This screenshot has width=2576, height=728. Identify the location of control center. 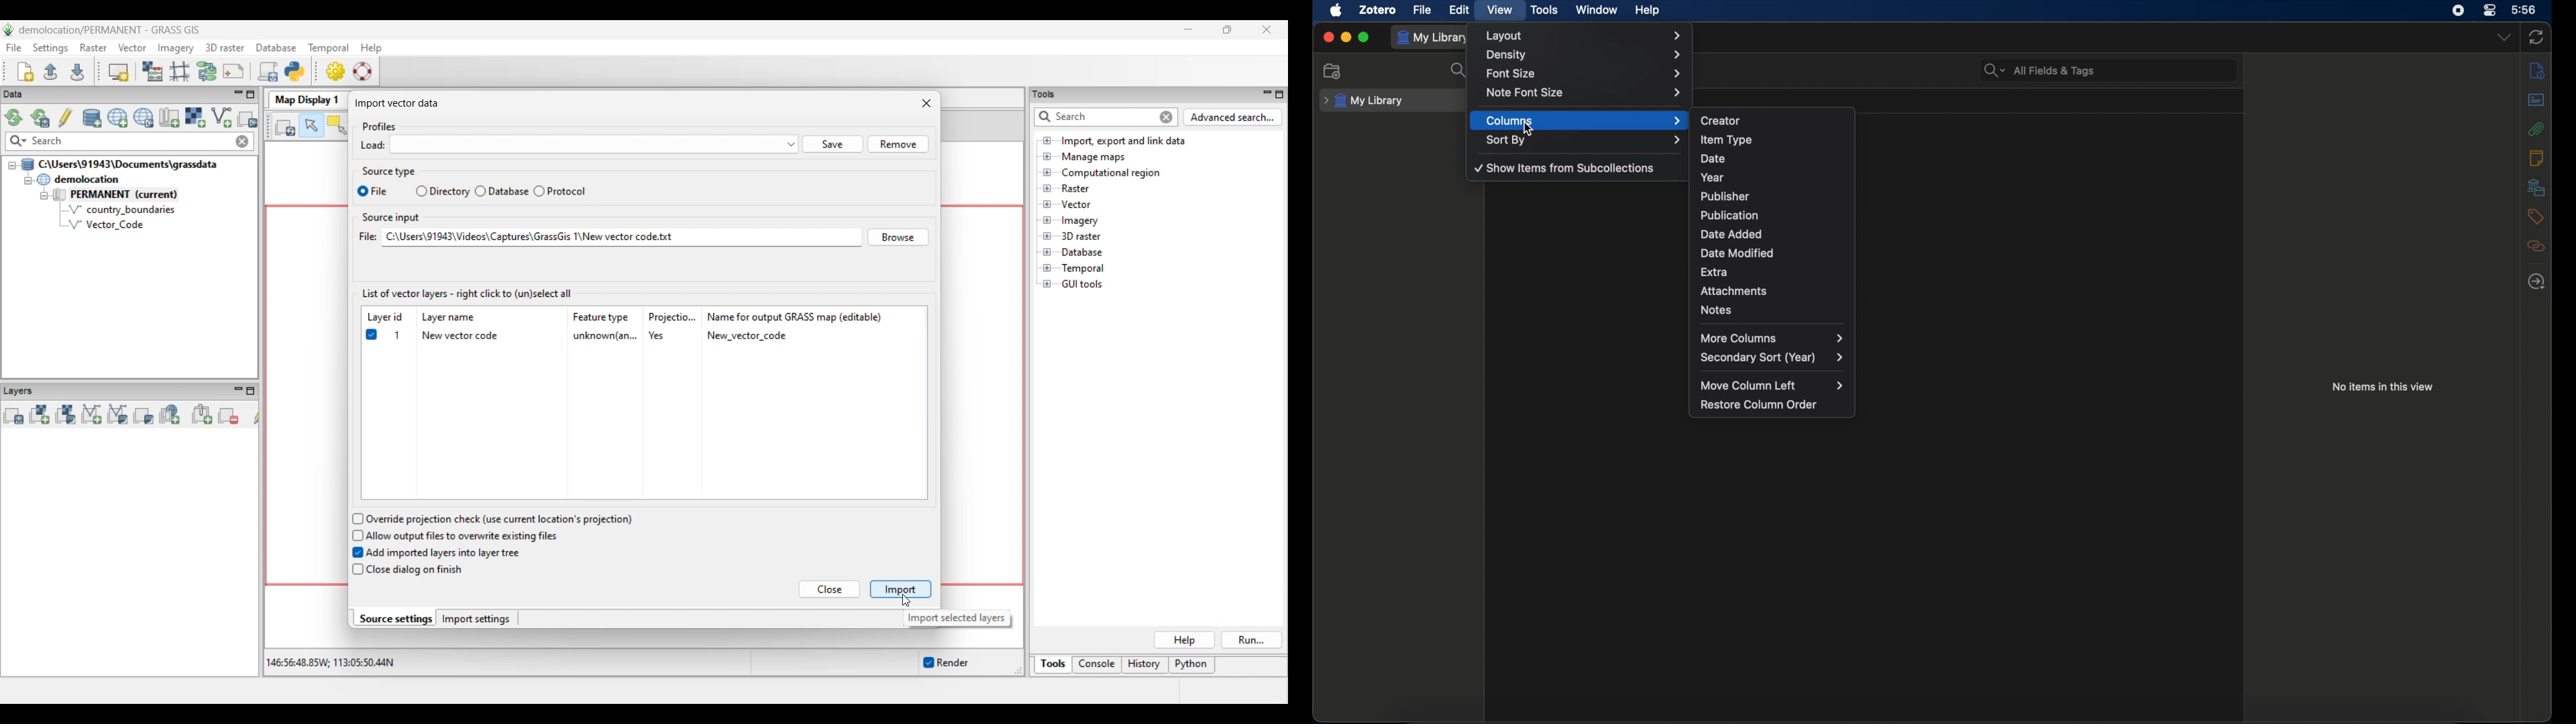
(2489, 10).